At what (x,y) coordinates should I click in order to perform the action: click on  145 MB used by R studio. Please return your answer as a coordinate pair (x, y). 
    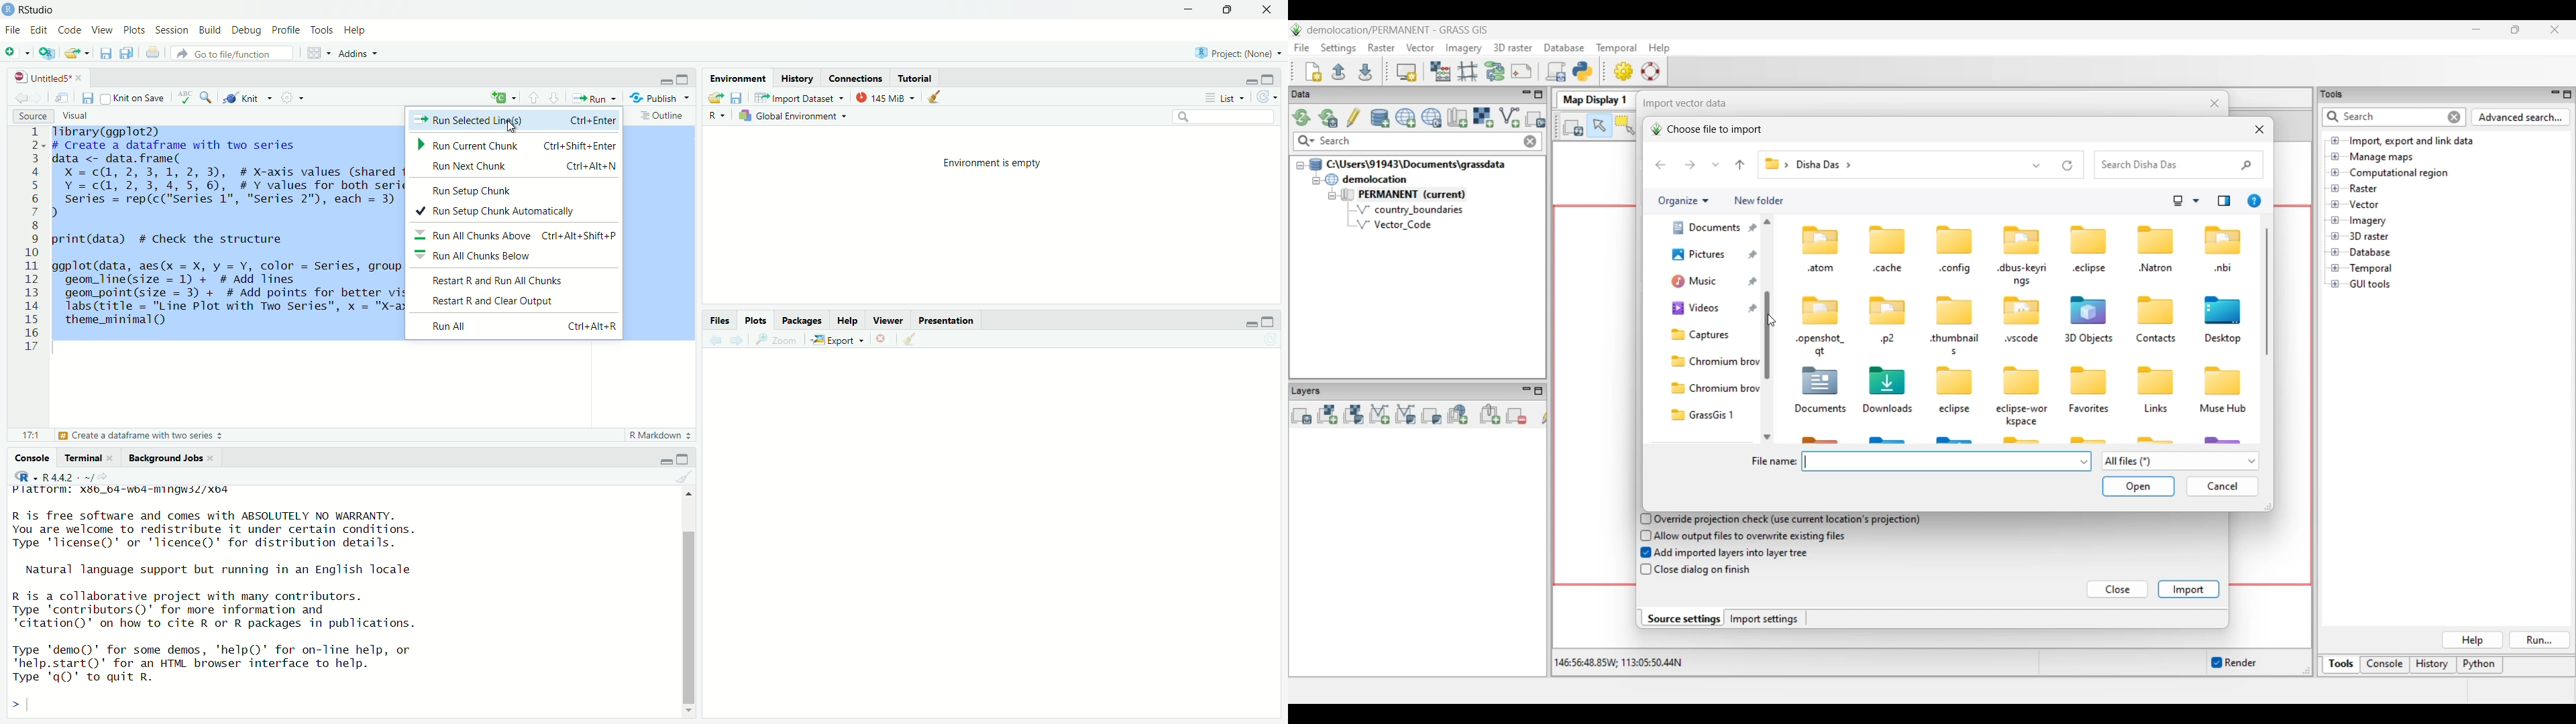
    Looking at the image, I should click on (884, 97).